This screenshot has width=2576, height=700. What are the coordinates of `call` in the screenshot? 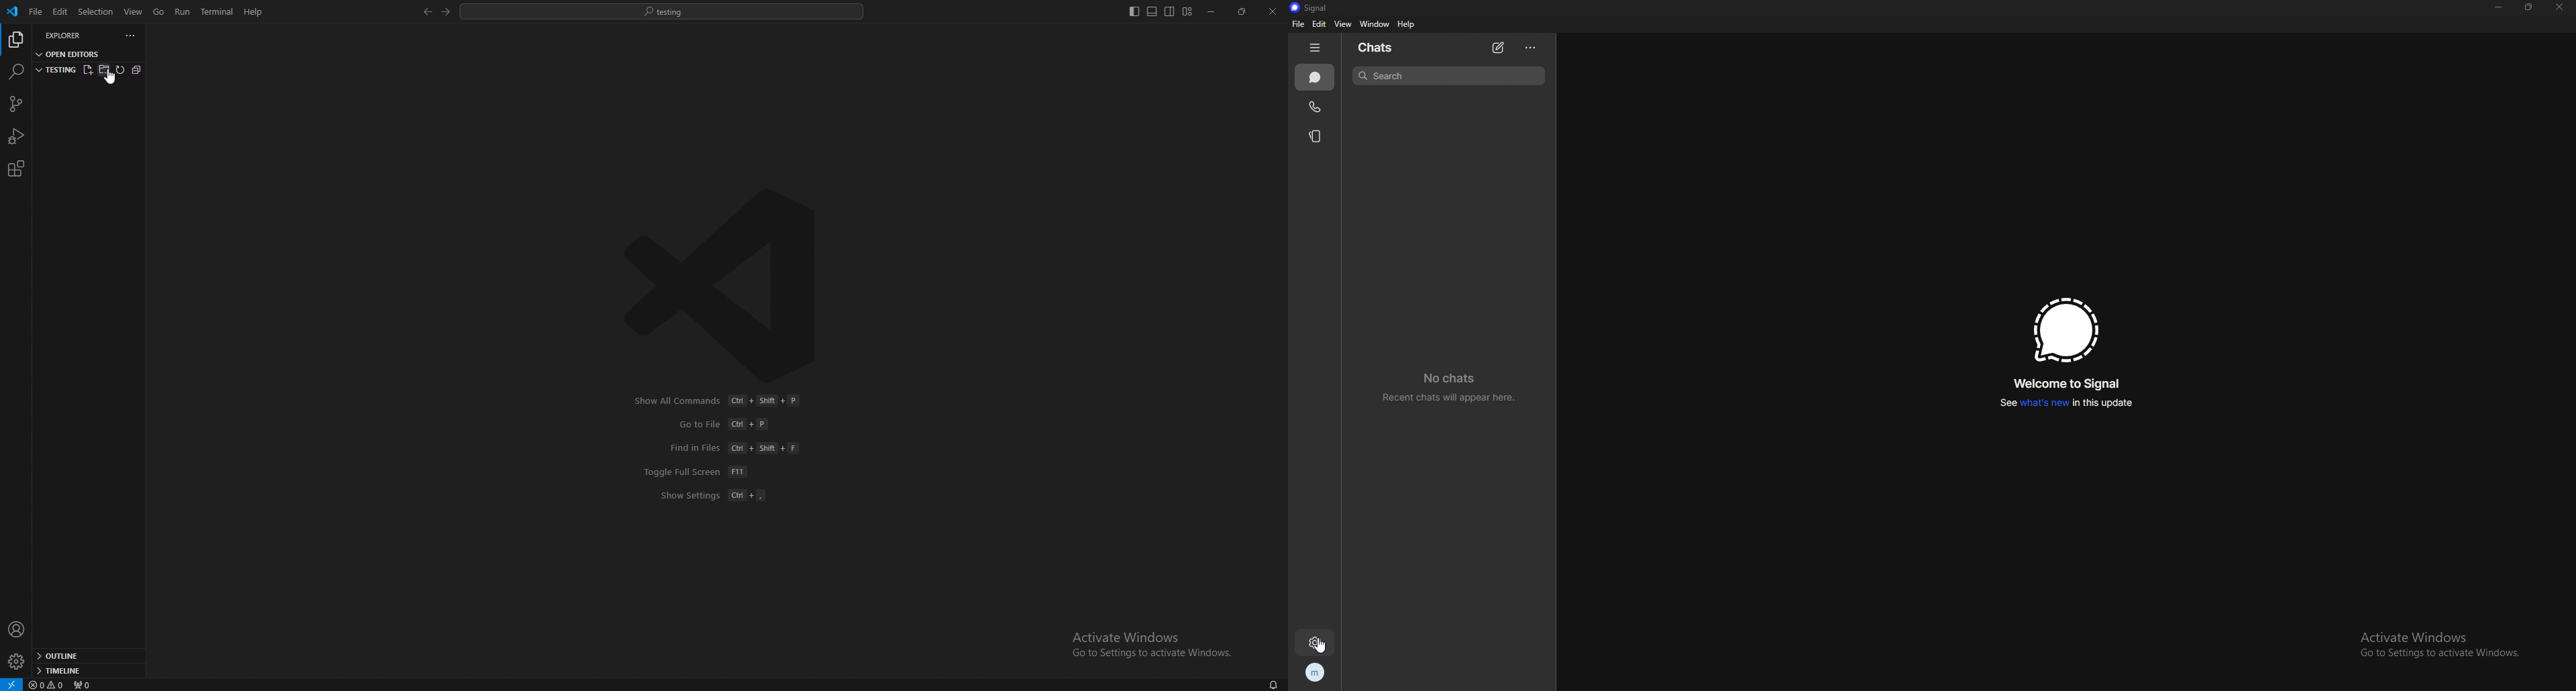 It's located at (1314, 107).